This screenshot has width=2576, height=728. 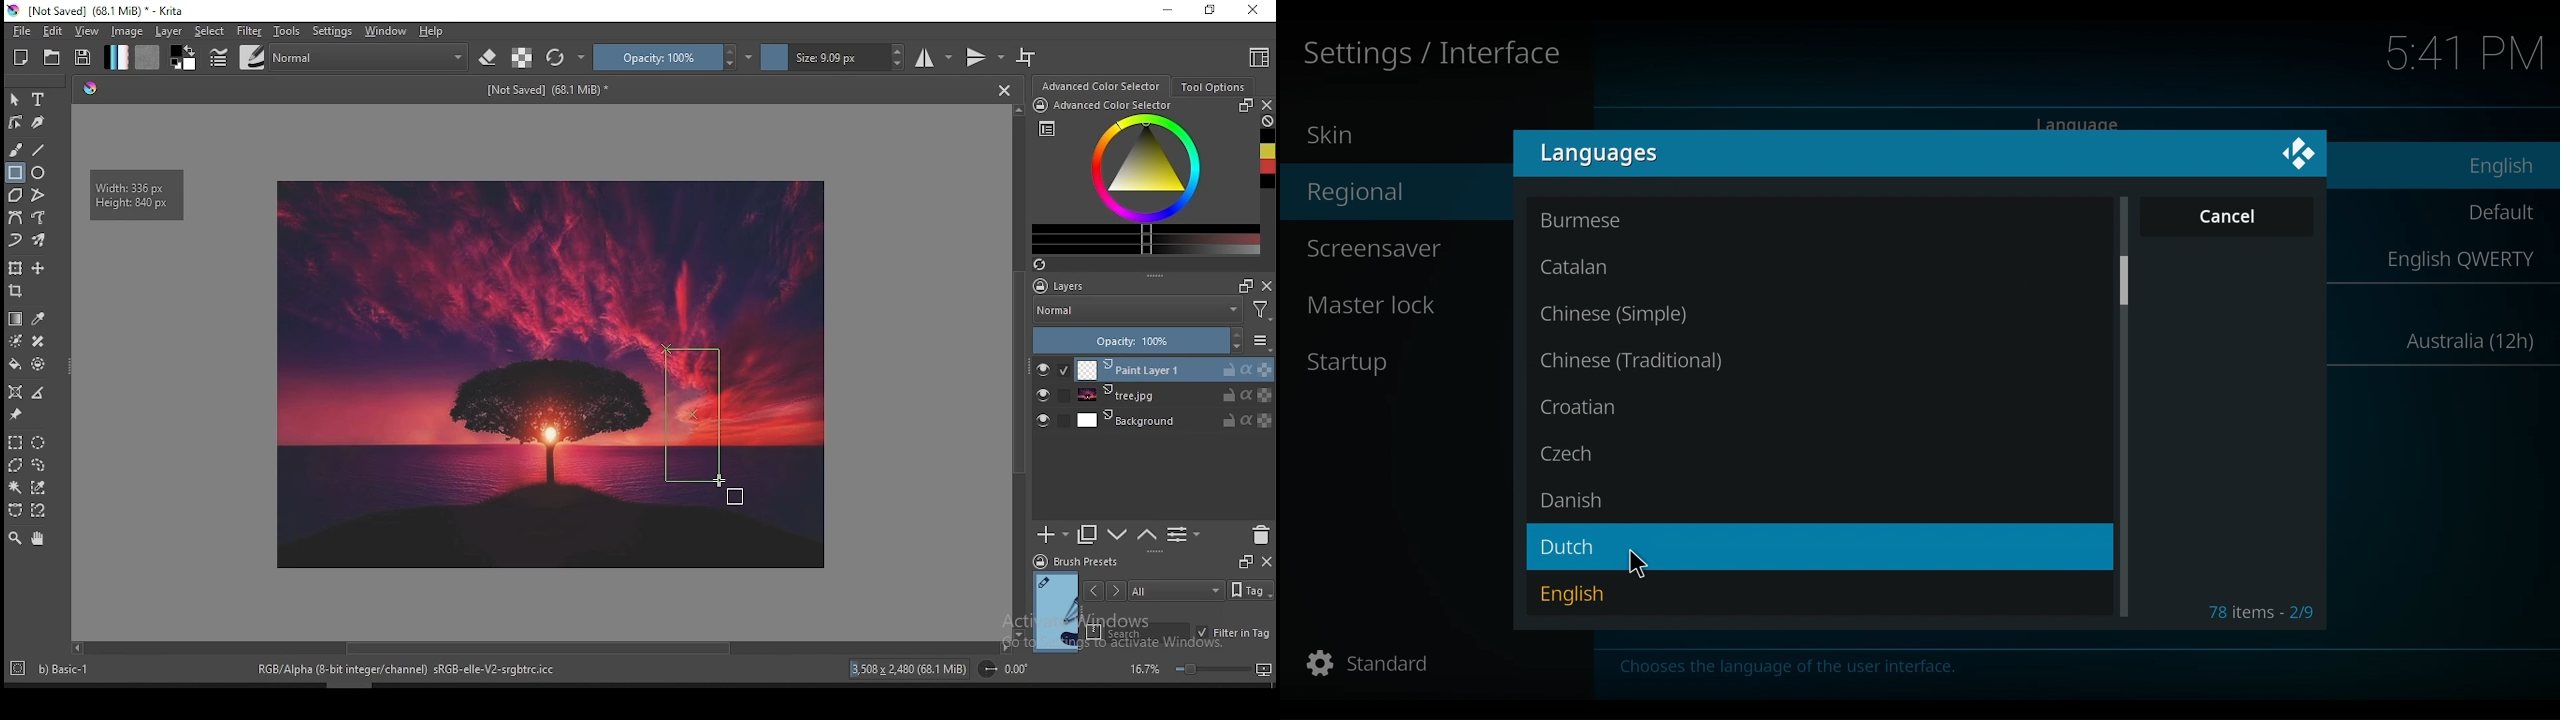 I want to click on Startup, so click(x=1354, y=365).